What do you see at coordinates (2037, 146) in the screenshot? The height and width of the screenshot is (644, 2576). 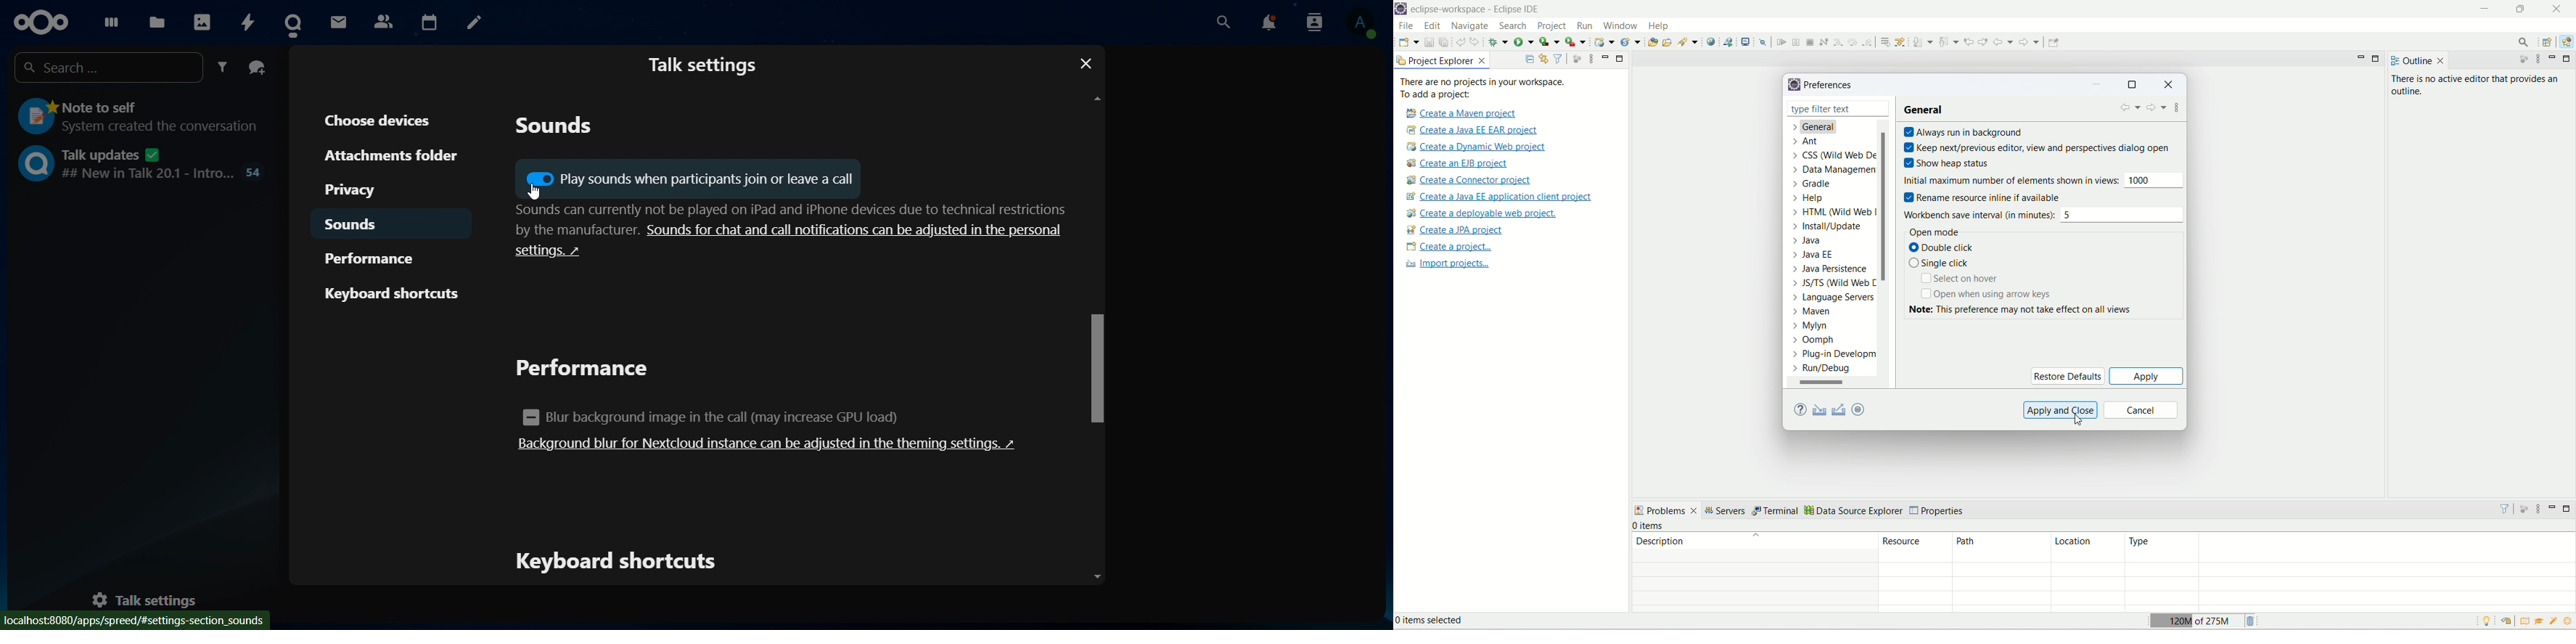 I see `keep next/previous editor, view and perspectives dialogue open` at bounding box center [2037, 146].